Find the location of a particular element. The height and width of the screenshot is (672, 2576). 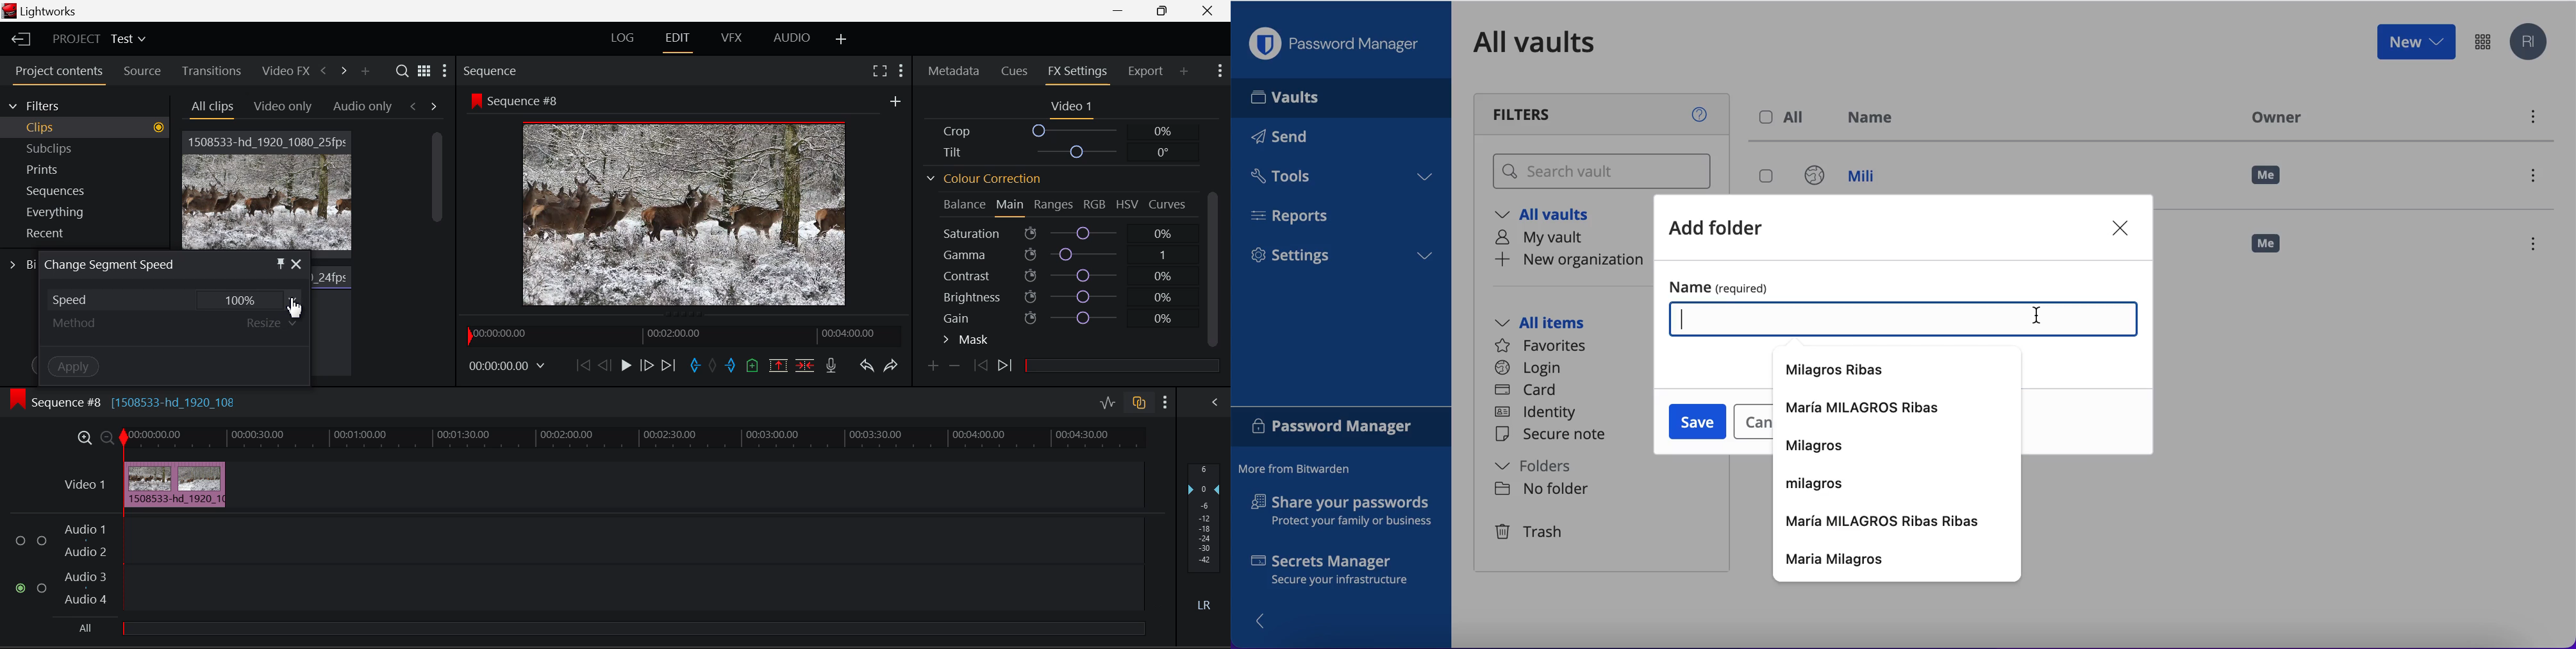

Sequence #8 Video Preview is located at coordinates (684, 214).